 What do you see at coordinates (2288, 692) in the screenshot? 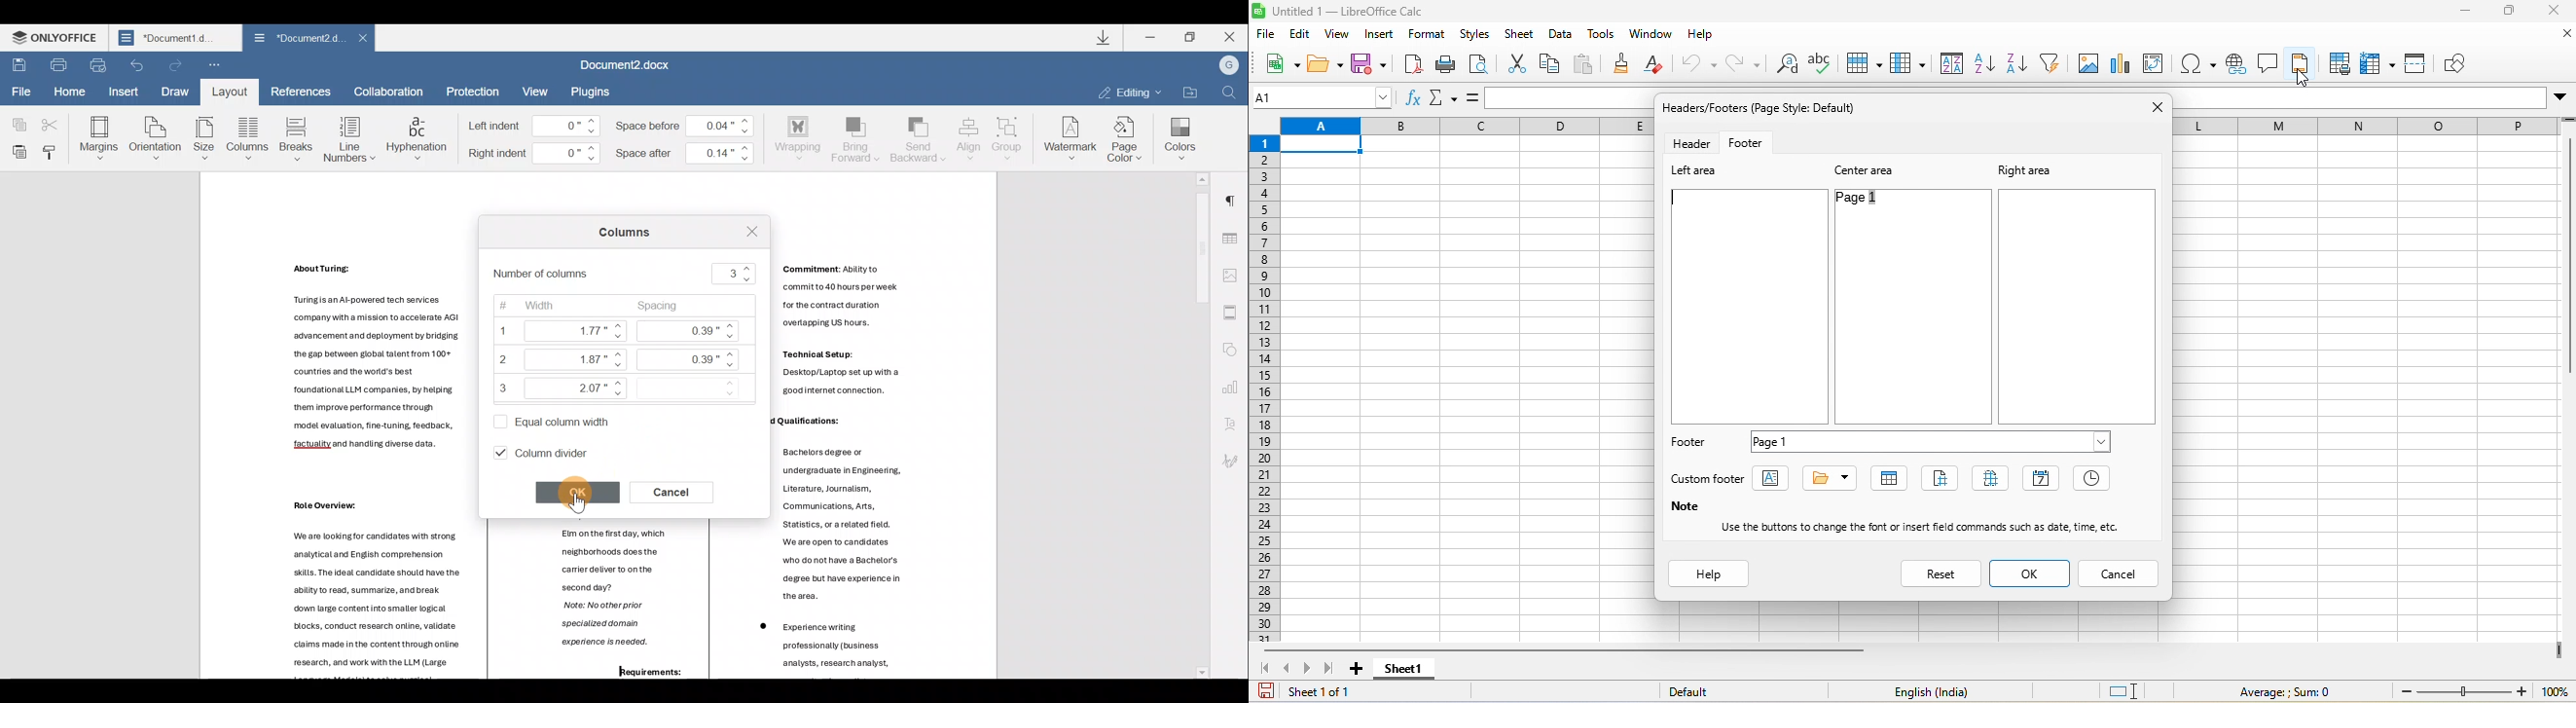
I see `average: sum=0` at bounding box center [2288, 692].